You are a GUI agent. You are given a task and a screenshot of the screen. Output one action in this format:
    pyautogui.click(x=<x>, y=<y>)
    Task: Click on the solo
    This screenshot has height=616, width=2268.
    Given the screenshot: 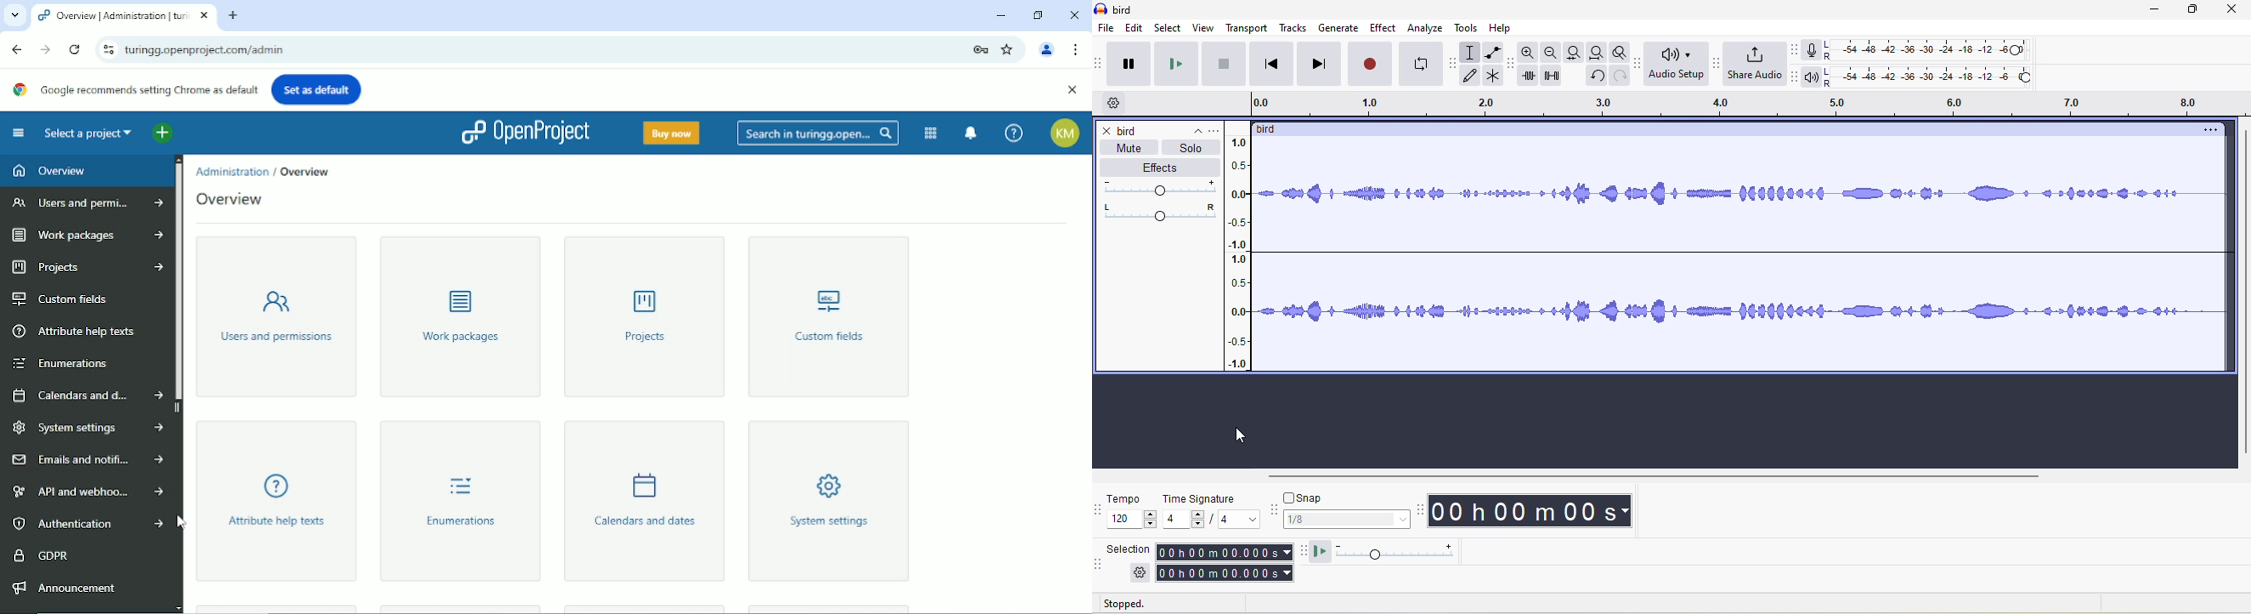 What is the action you would take?
    pyautogui.click(x=1191, y=148)
    